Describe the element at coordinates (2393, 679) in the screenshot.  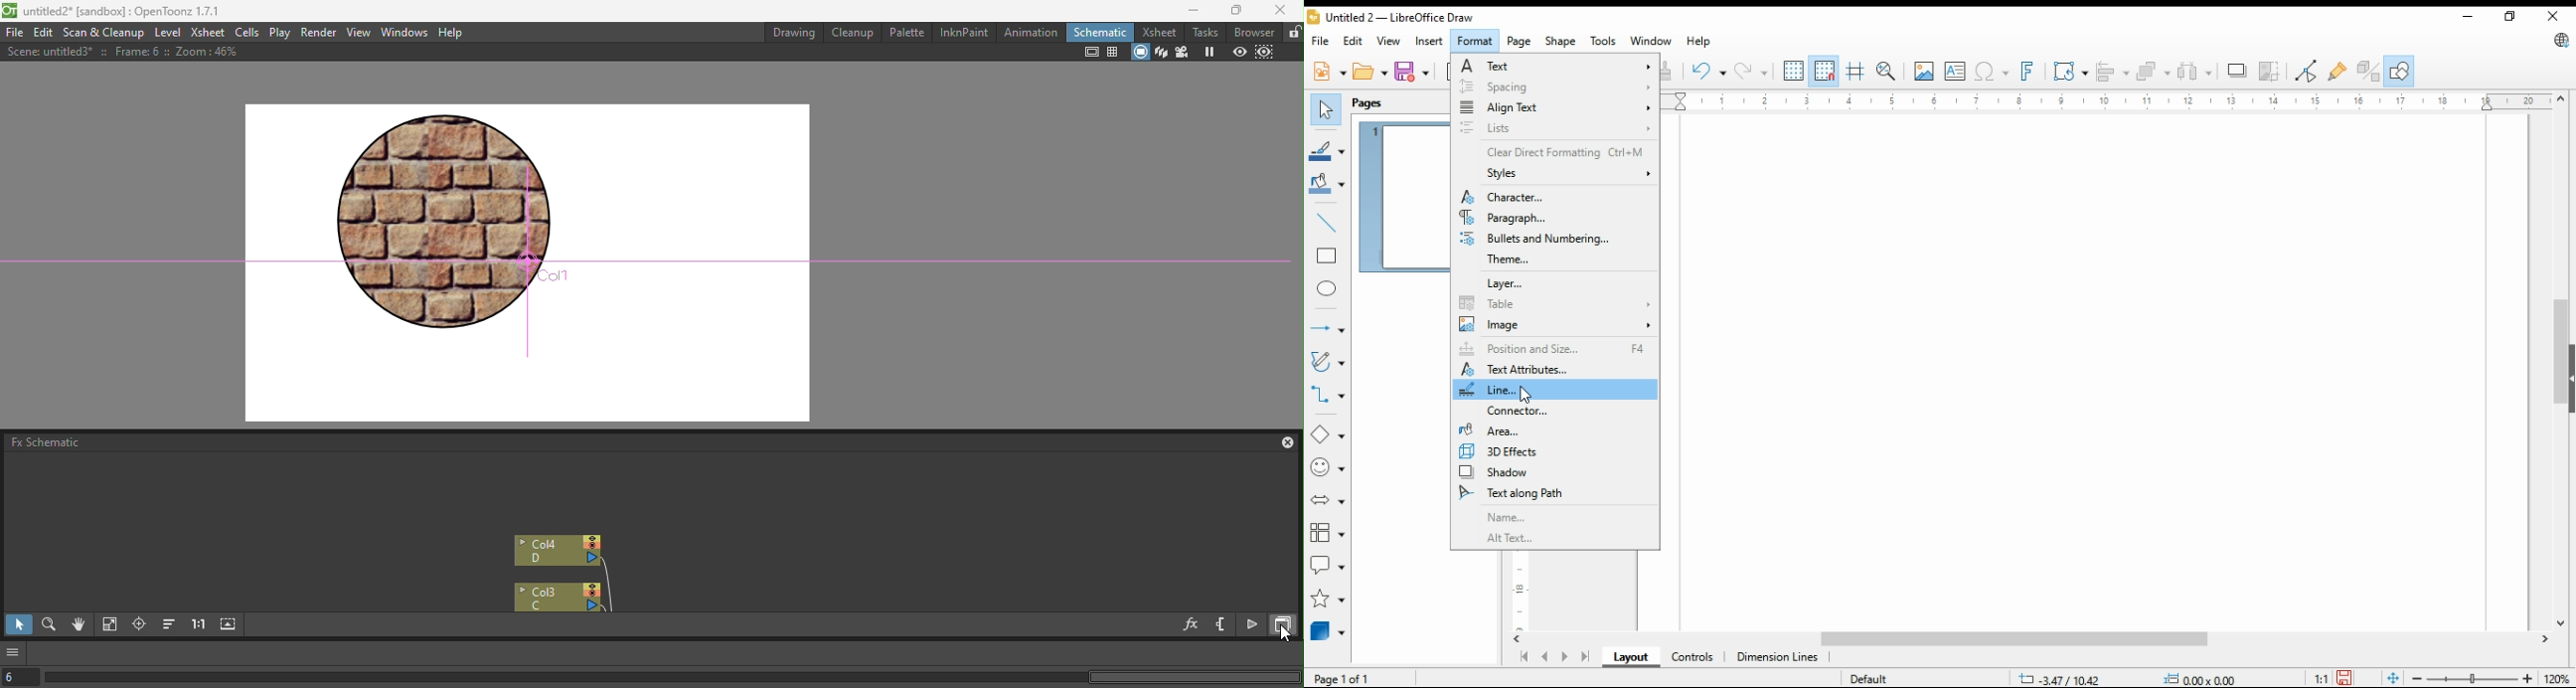
I see `fit page to window` at that location.